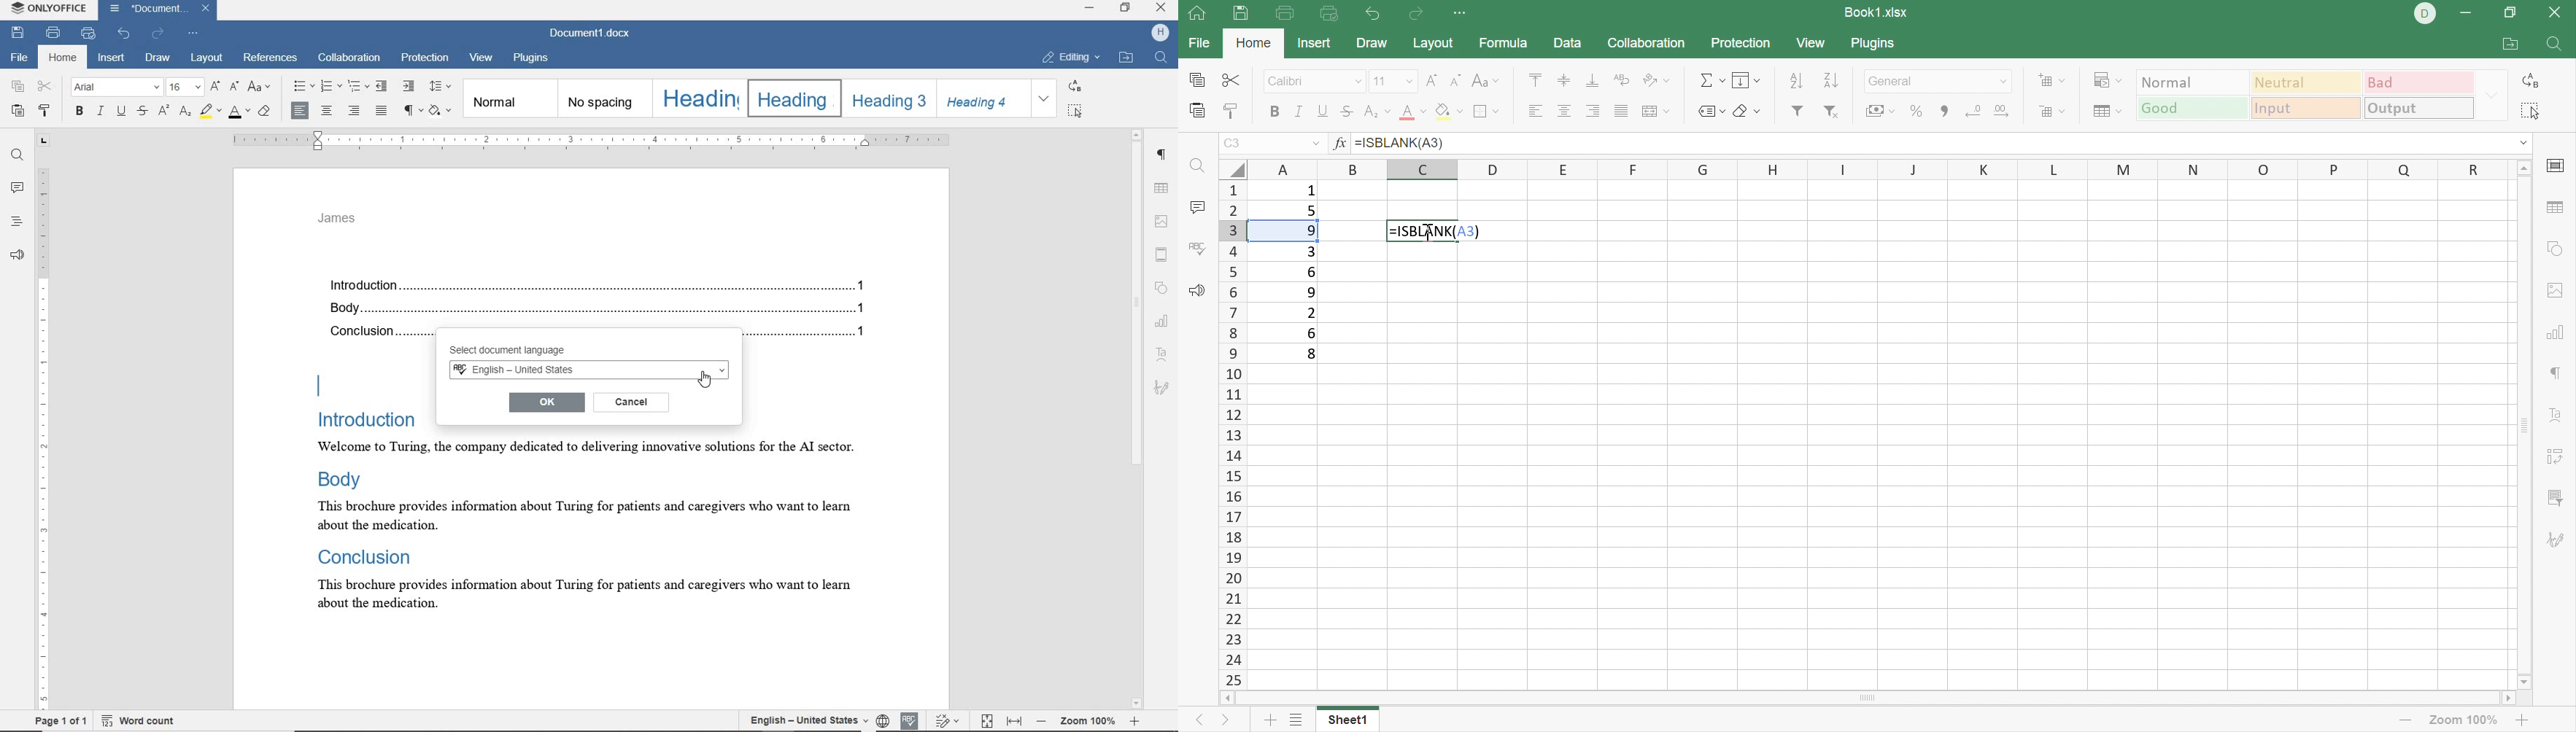  Describe the element at coordinates (1196, 79) in the screenshot. I see `Copy` at that location.